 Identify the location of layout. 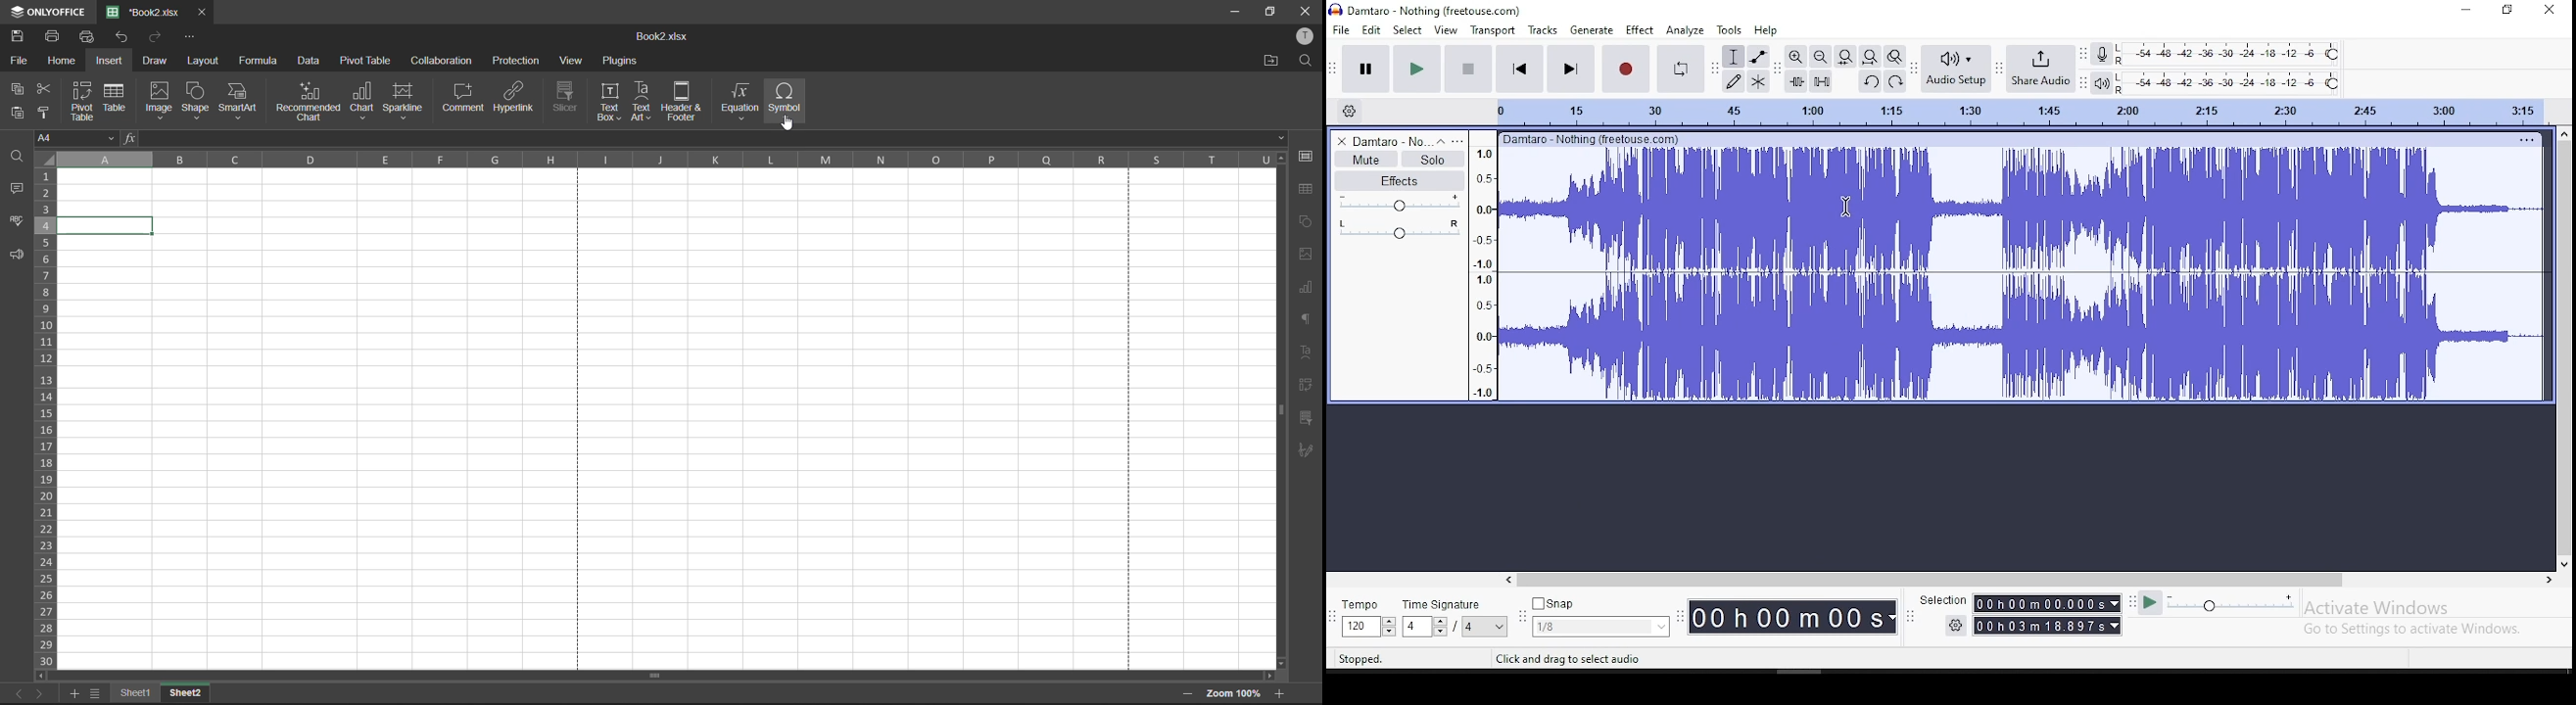
(205, 63).